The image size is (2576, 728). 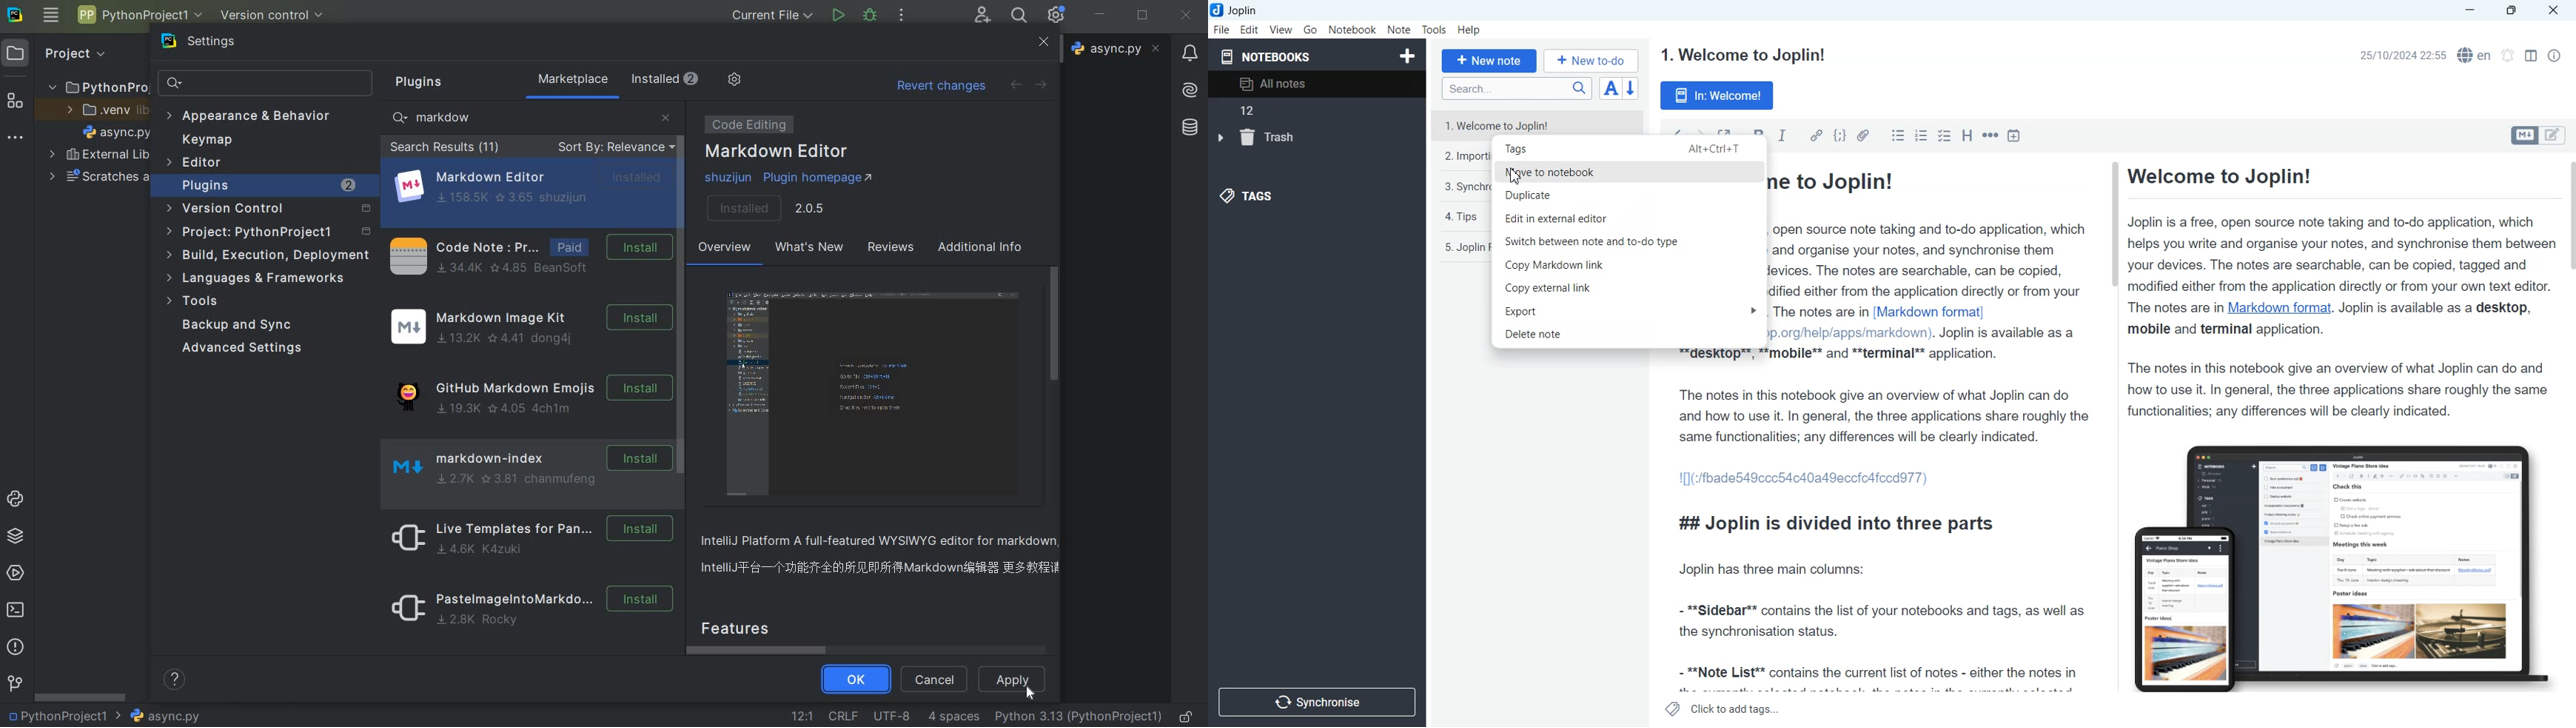 What do you see at coordinates (1593, 60) in the screenshot?
I see `+ New to-do` at bounding box center [1593, 60].